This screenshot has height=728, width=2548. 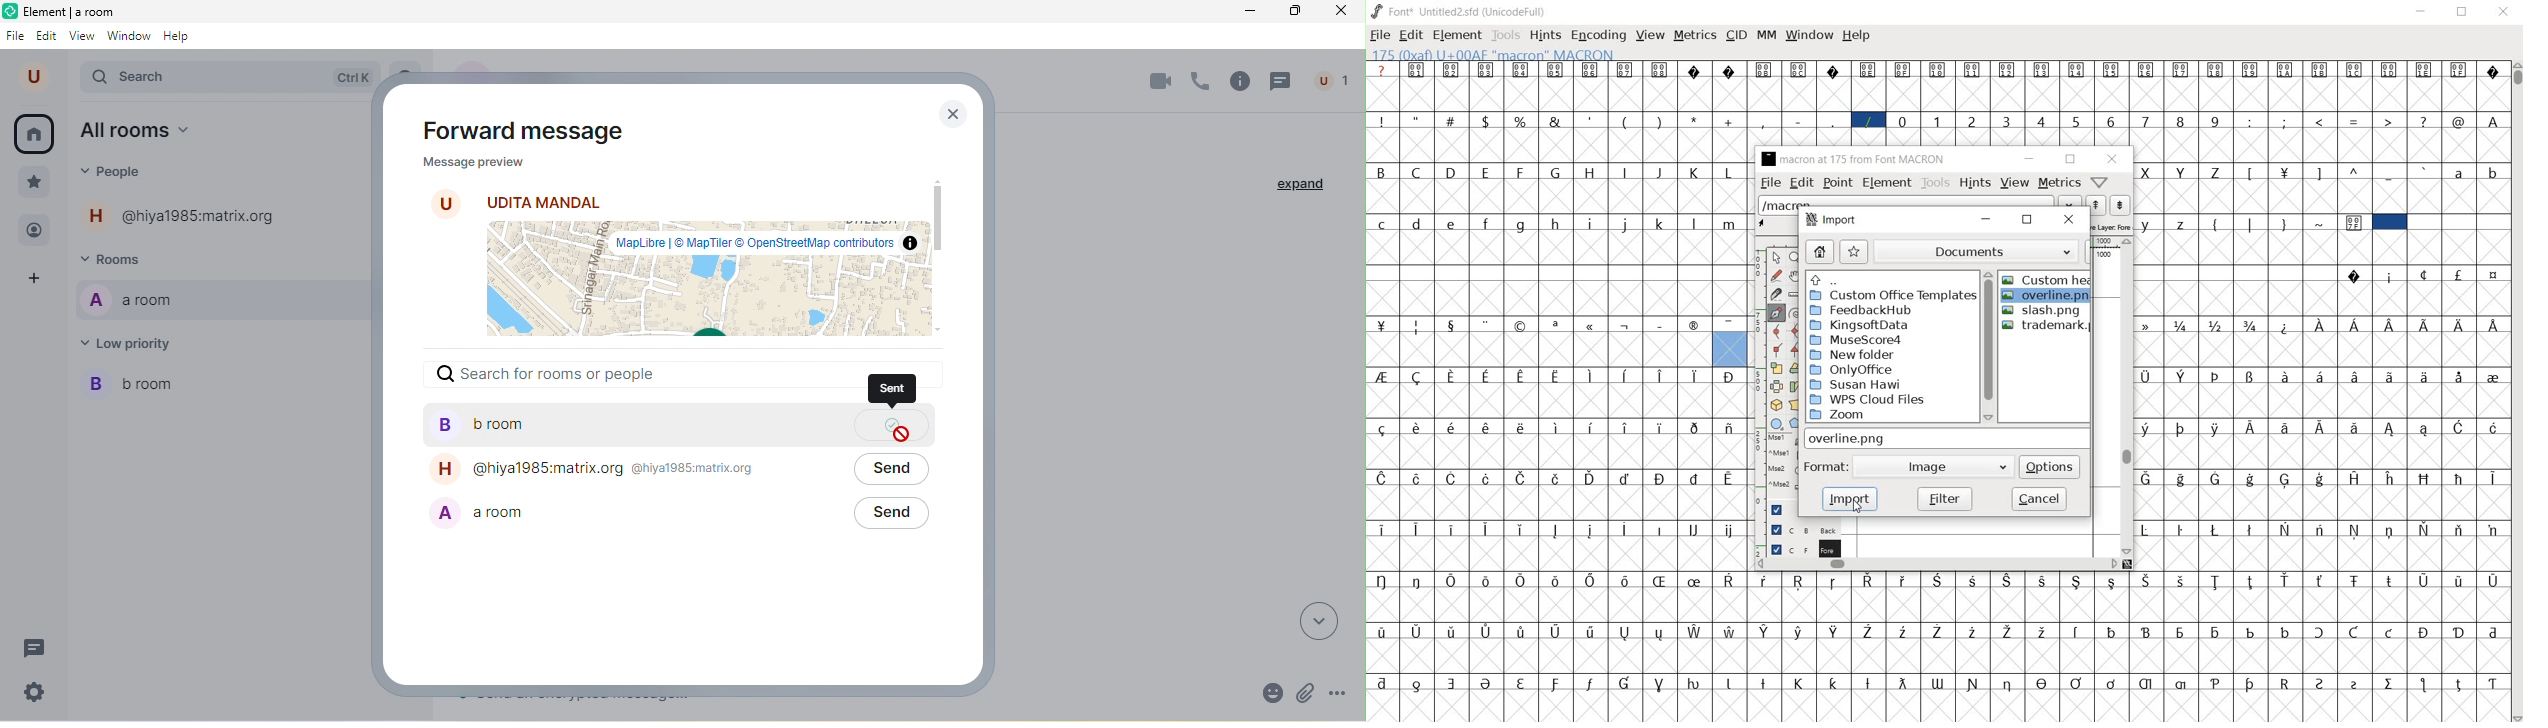 What do you see at coordinates (1662, 121) in the screenshot?
I see `)` at bounding box center [1662, 121].